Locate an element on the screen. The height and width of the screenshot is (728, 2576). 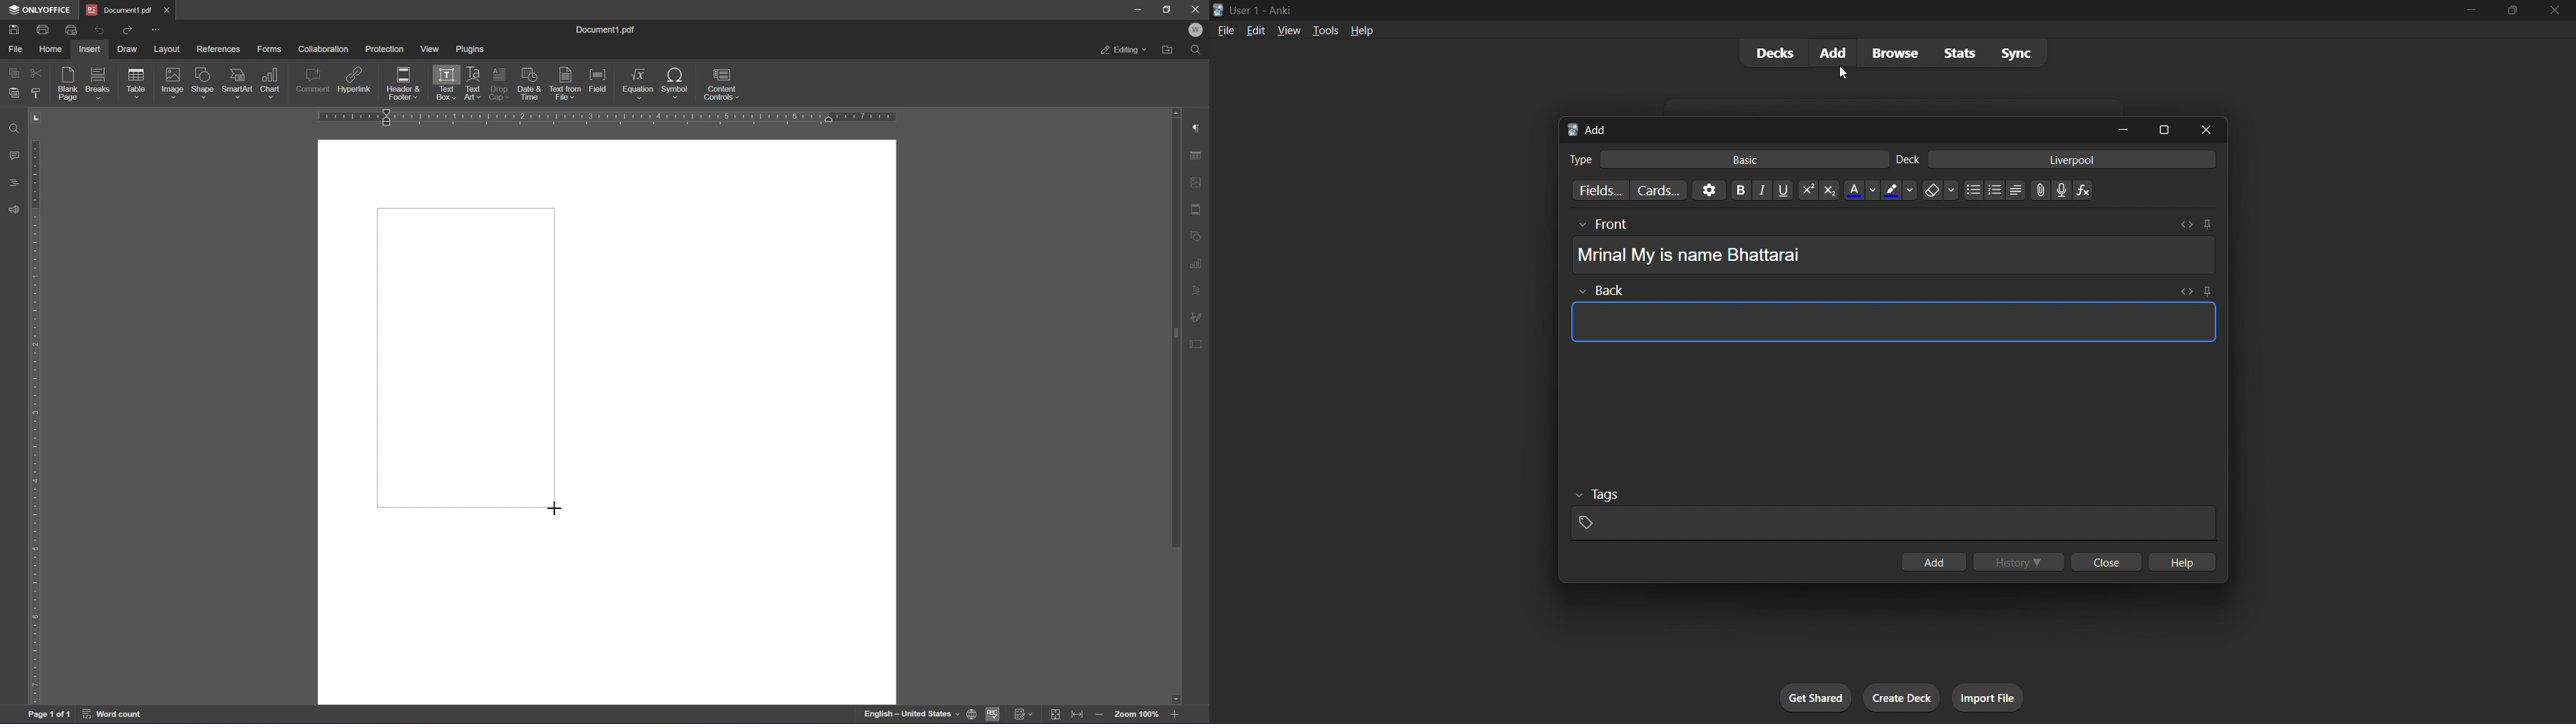
unordered list is located at coordinates (1971, 190).